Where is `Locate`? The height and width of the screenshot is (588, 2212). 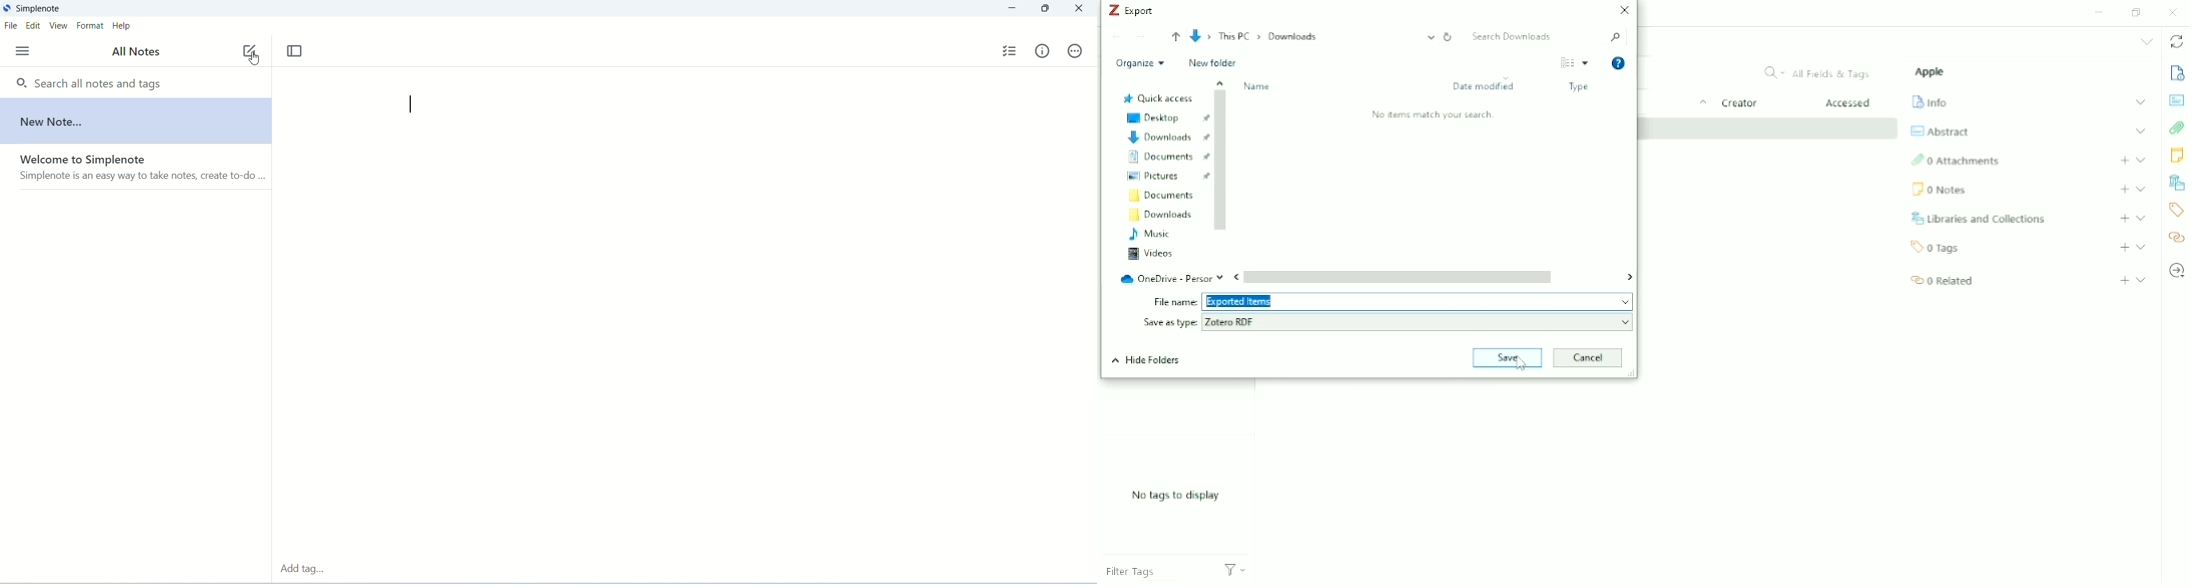 Locate is located at coordinates (2177, 271).